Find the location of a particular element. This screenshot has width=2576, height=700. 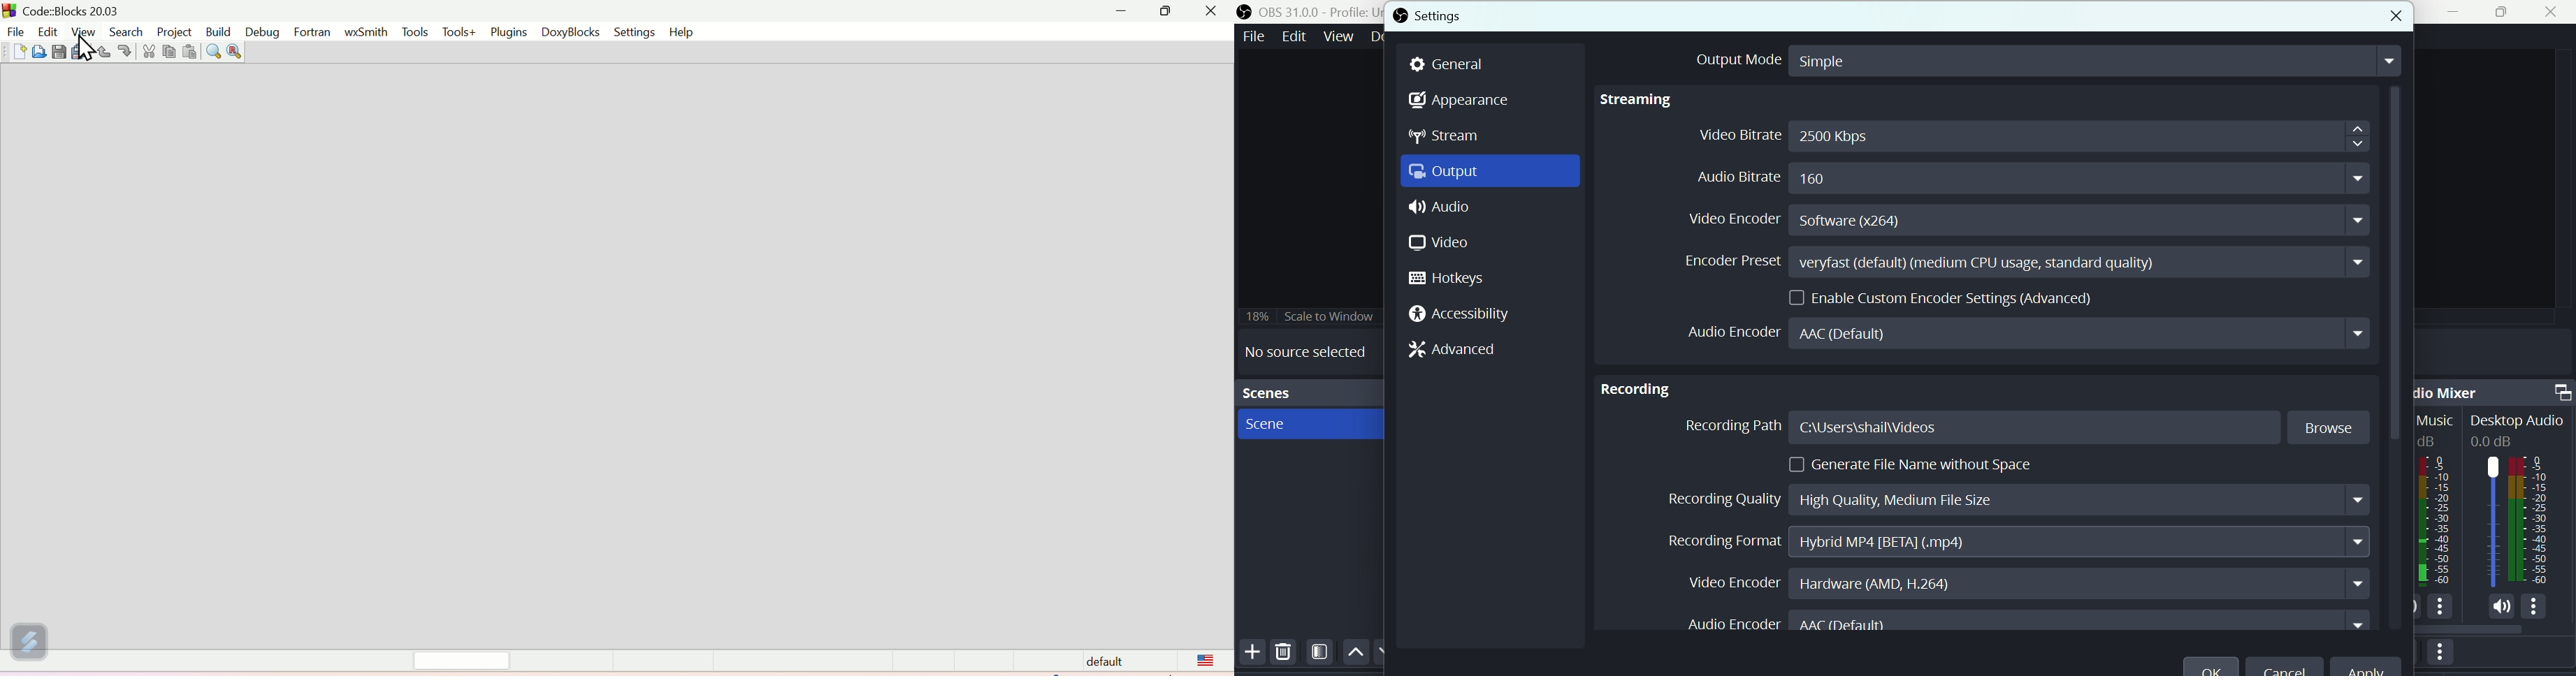

copy is located at coordinates (170, 55).